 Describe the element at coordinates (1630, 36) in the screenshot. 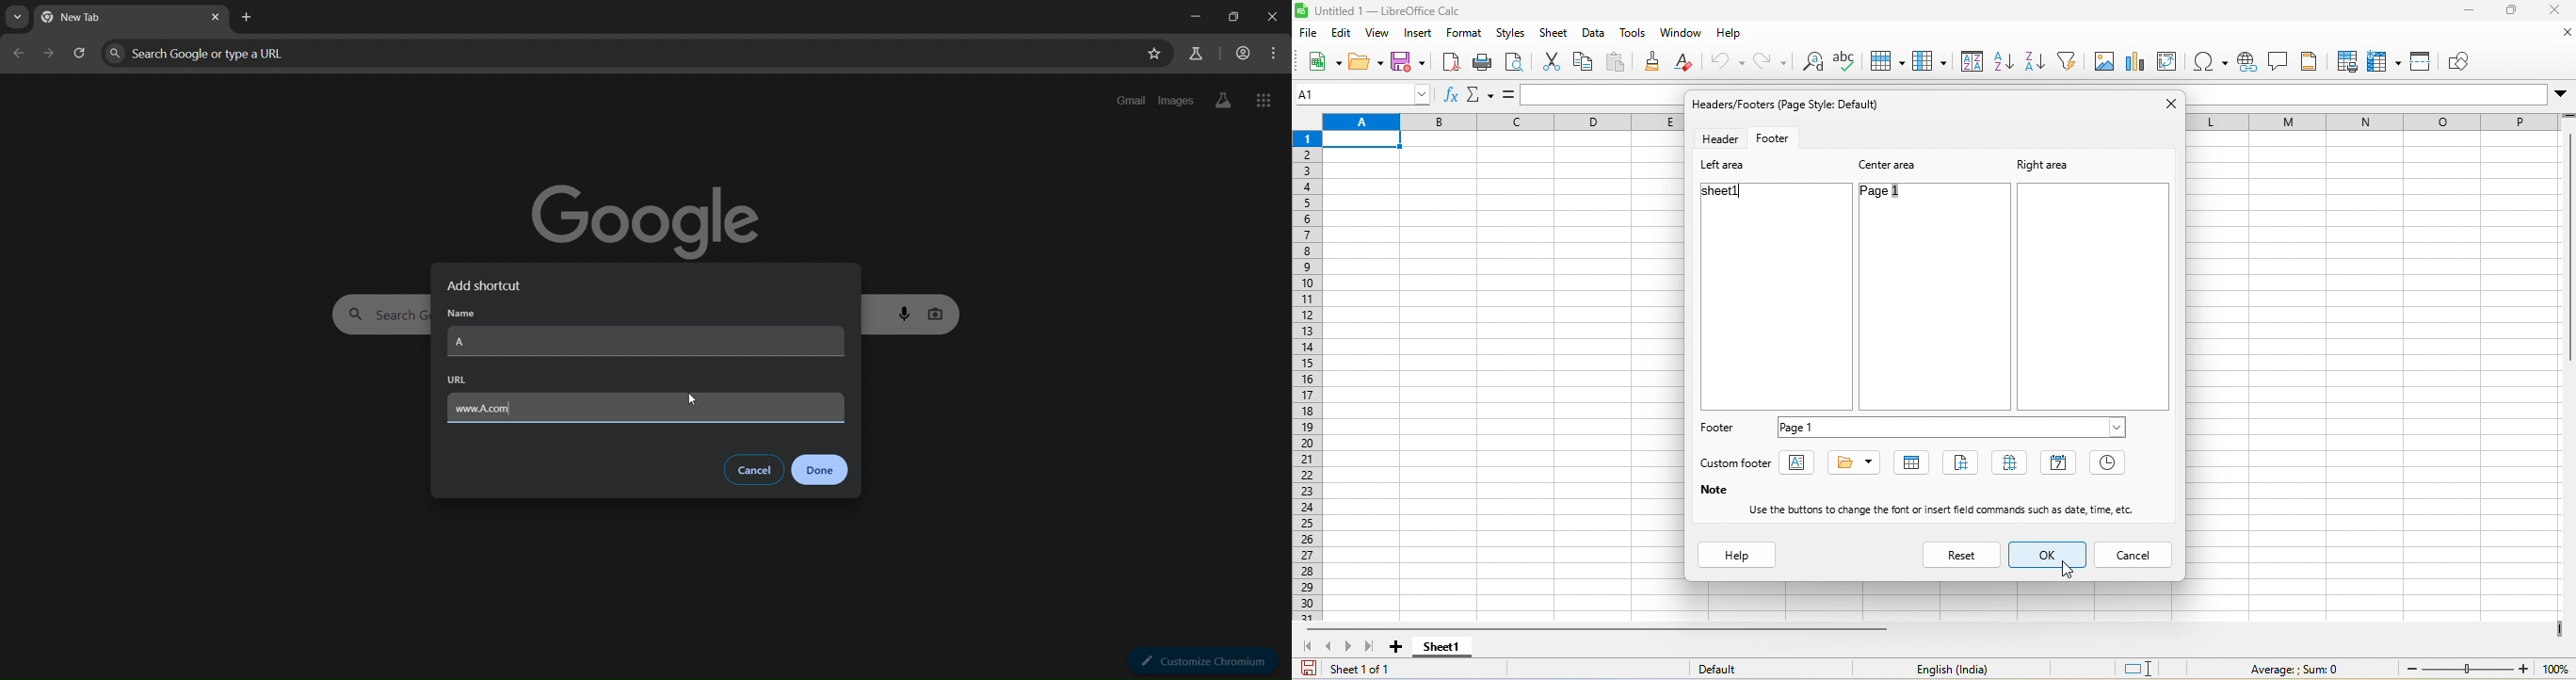

I see `tools` at that location.